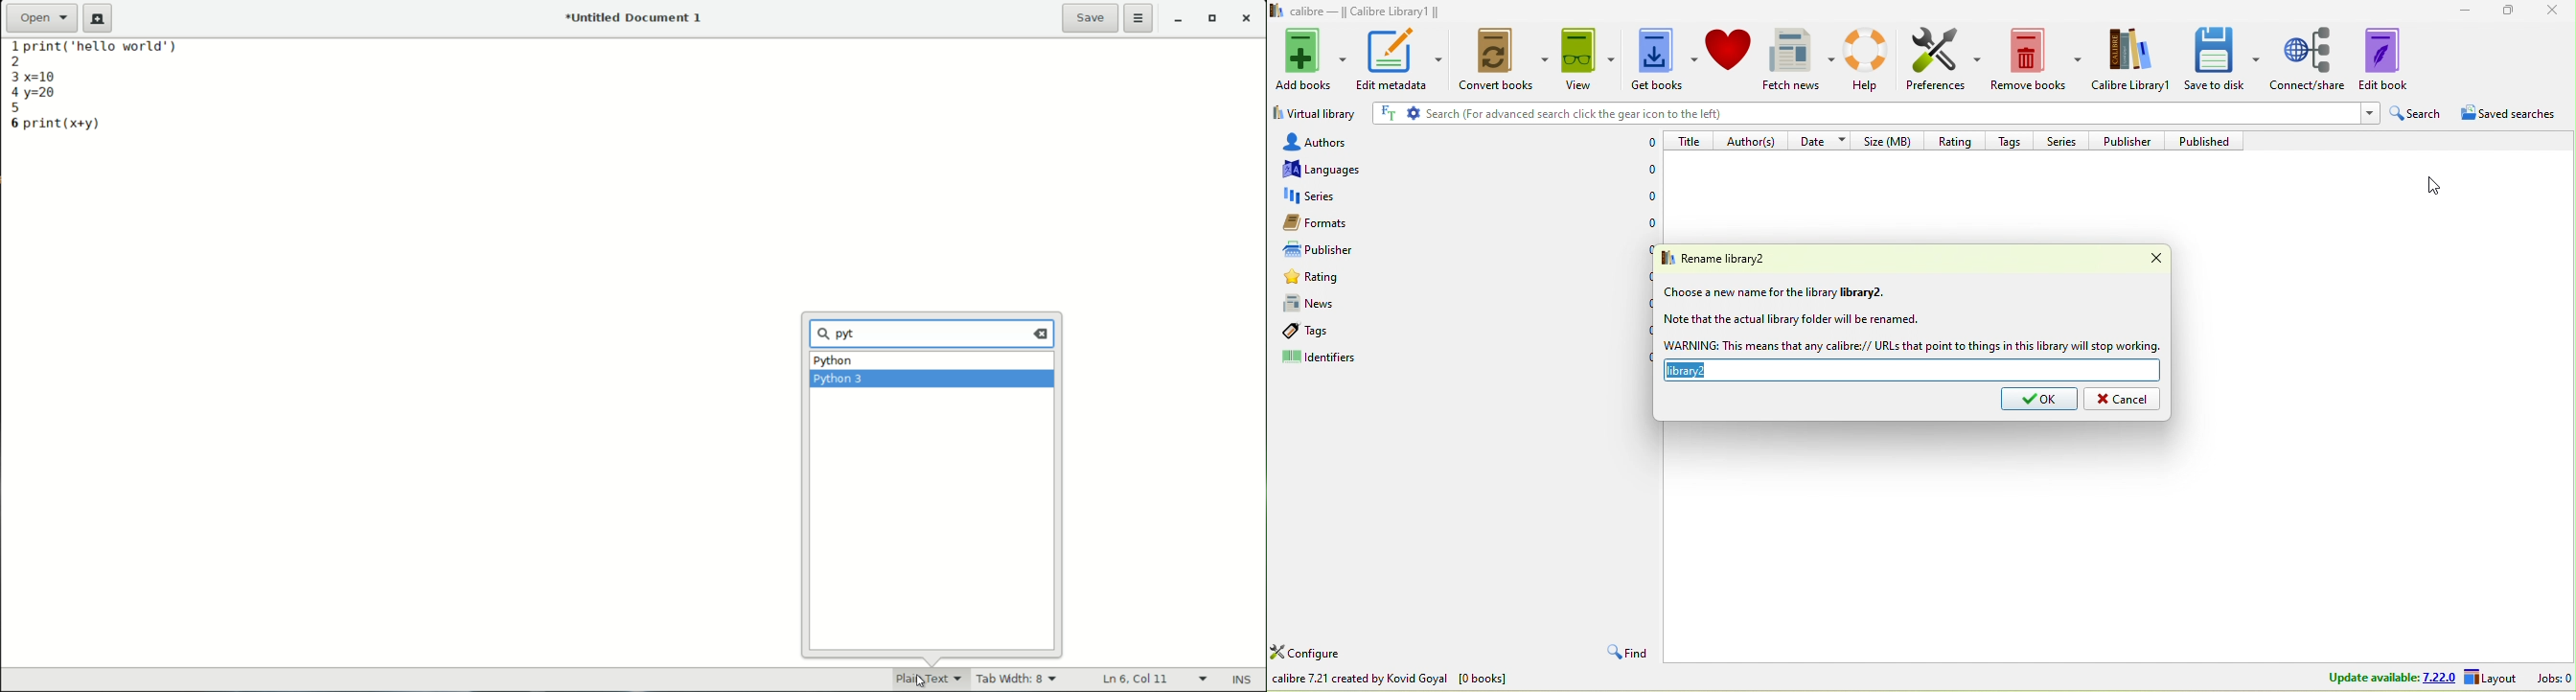  Describe the element at coordinates (2503, 10) in the screenshot. I see `maximize` at that location.